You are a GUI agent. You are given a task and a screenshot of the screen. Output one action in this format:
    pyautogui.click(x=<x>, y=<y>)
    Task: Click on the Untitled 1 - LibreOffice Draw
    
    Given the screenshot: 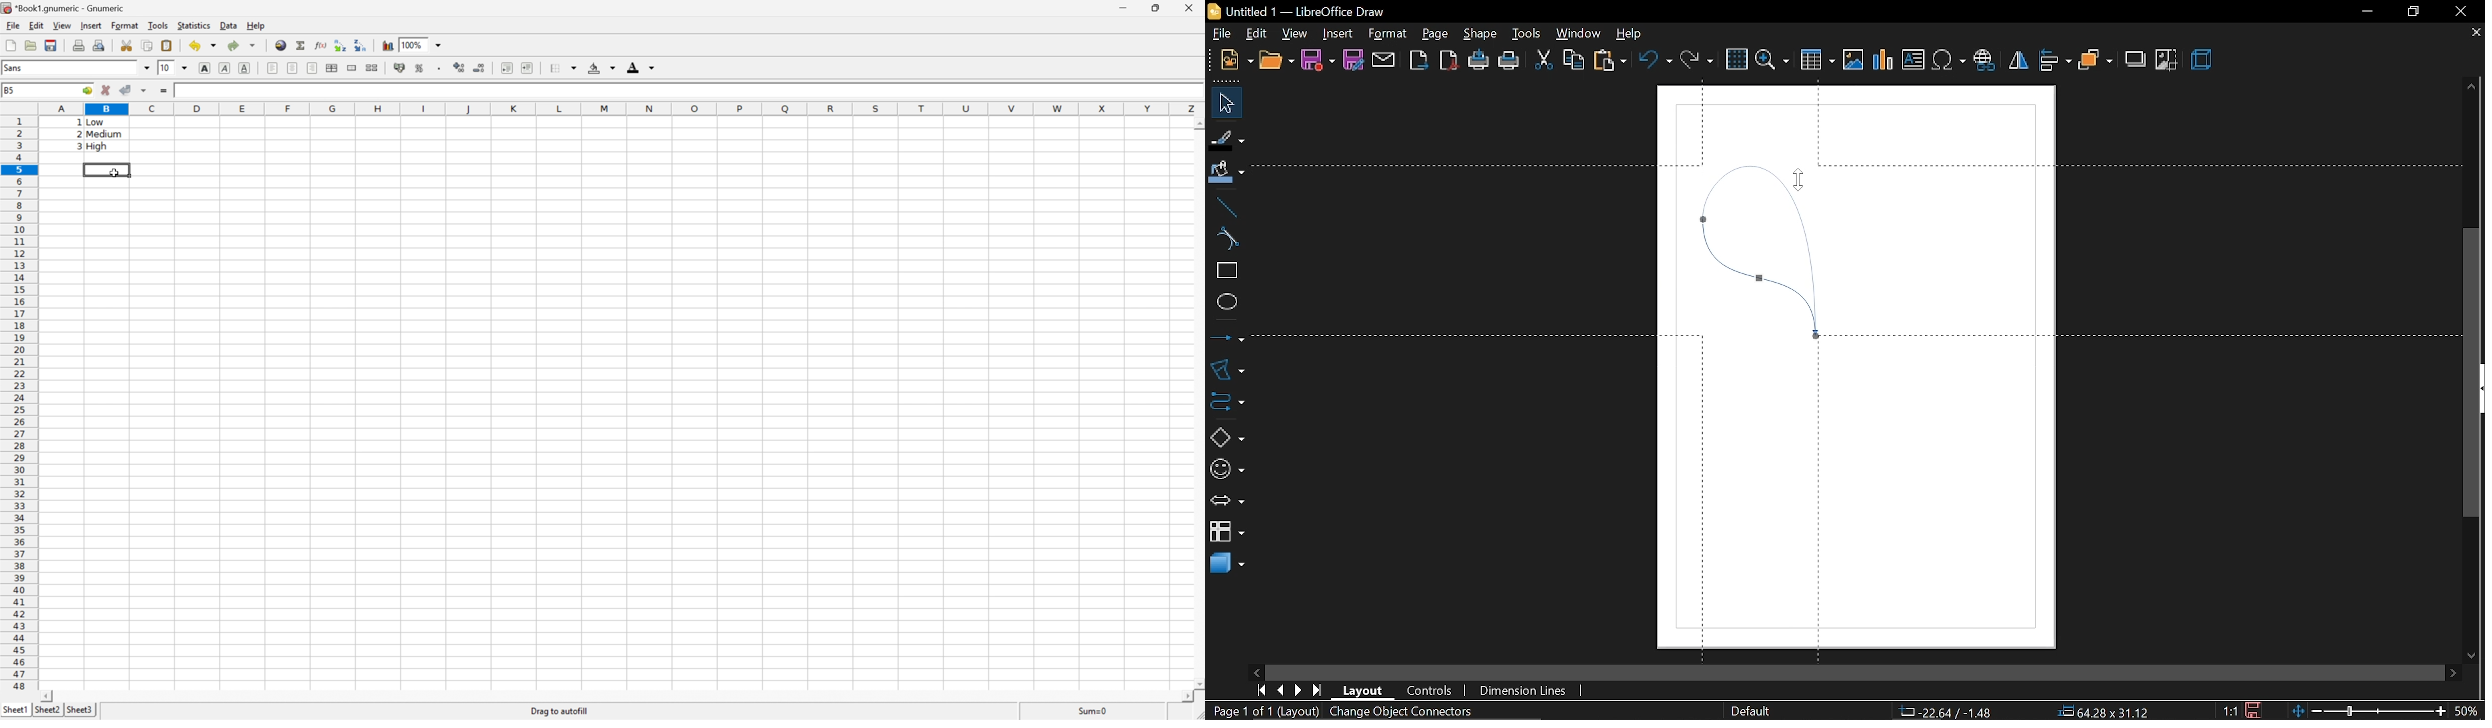 What is the action you would take?
    pyautogui.click(x=1298, y=11)
    